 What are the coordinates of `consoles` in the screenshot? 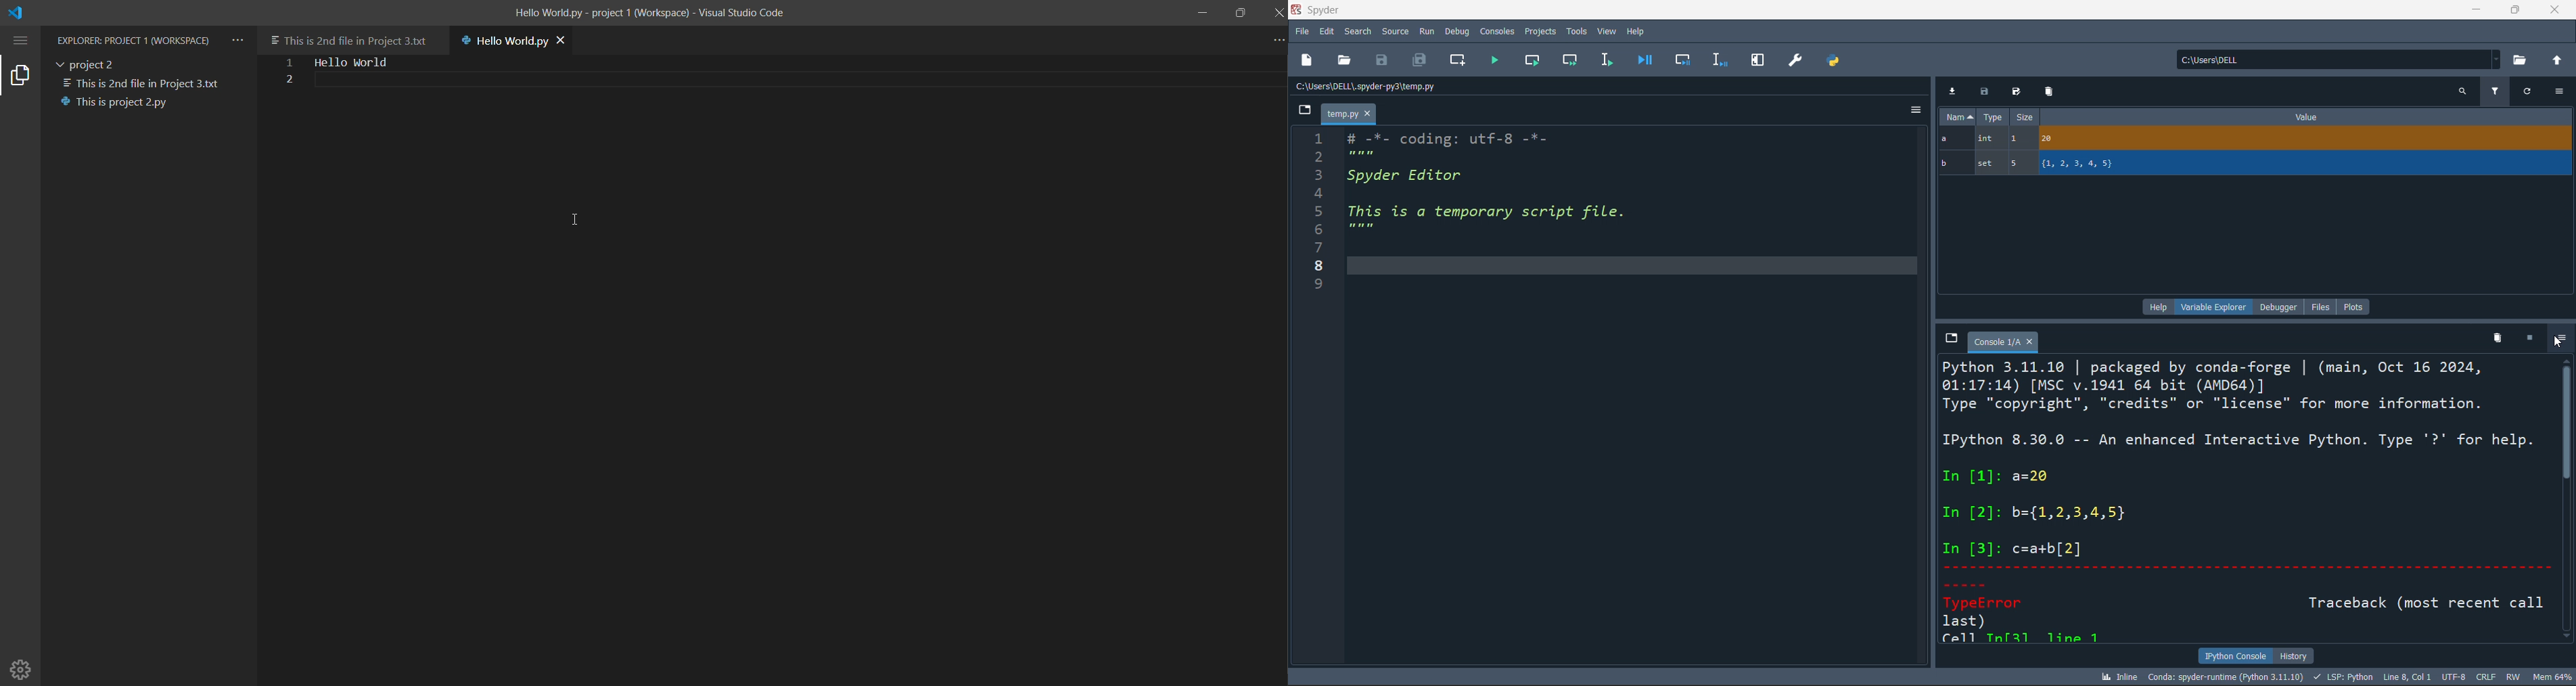 It's located at (1495, 30).